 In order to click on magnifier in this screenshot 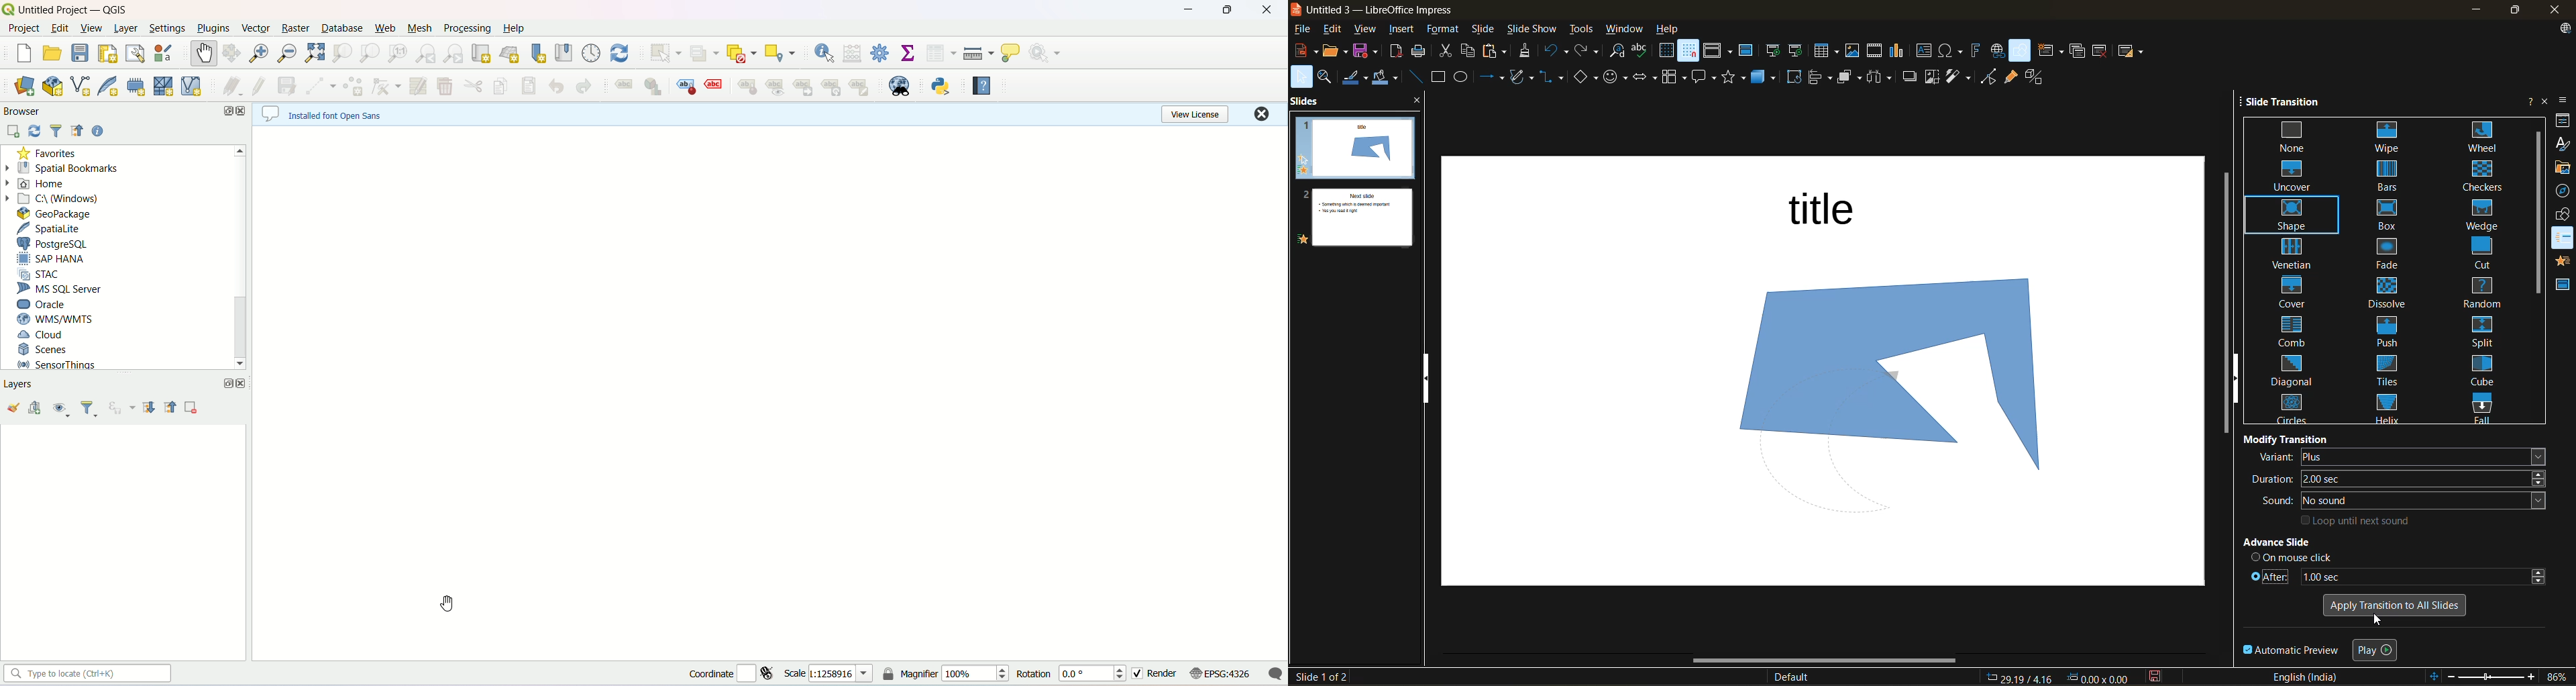, I will do `click(919, 674)`.